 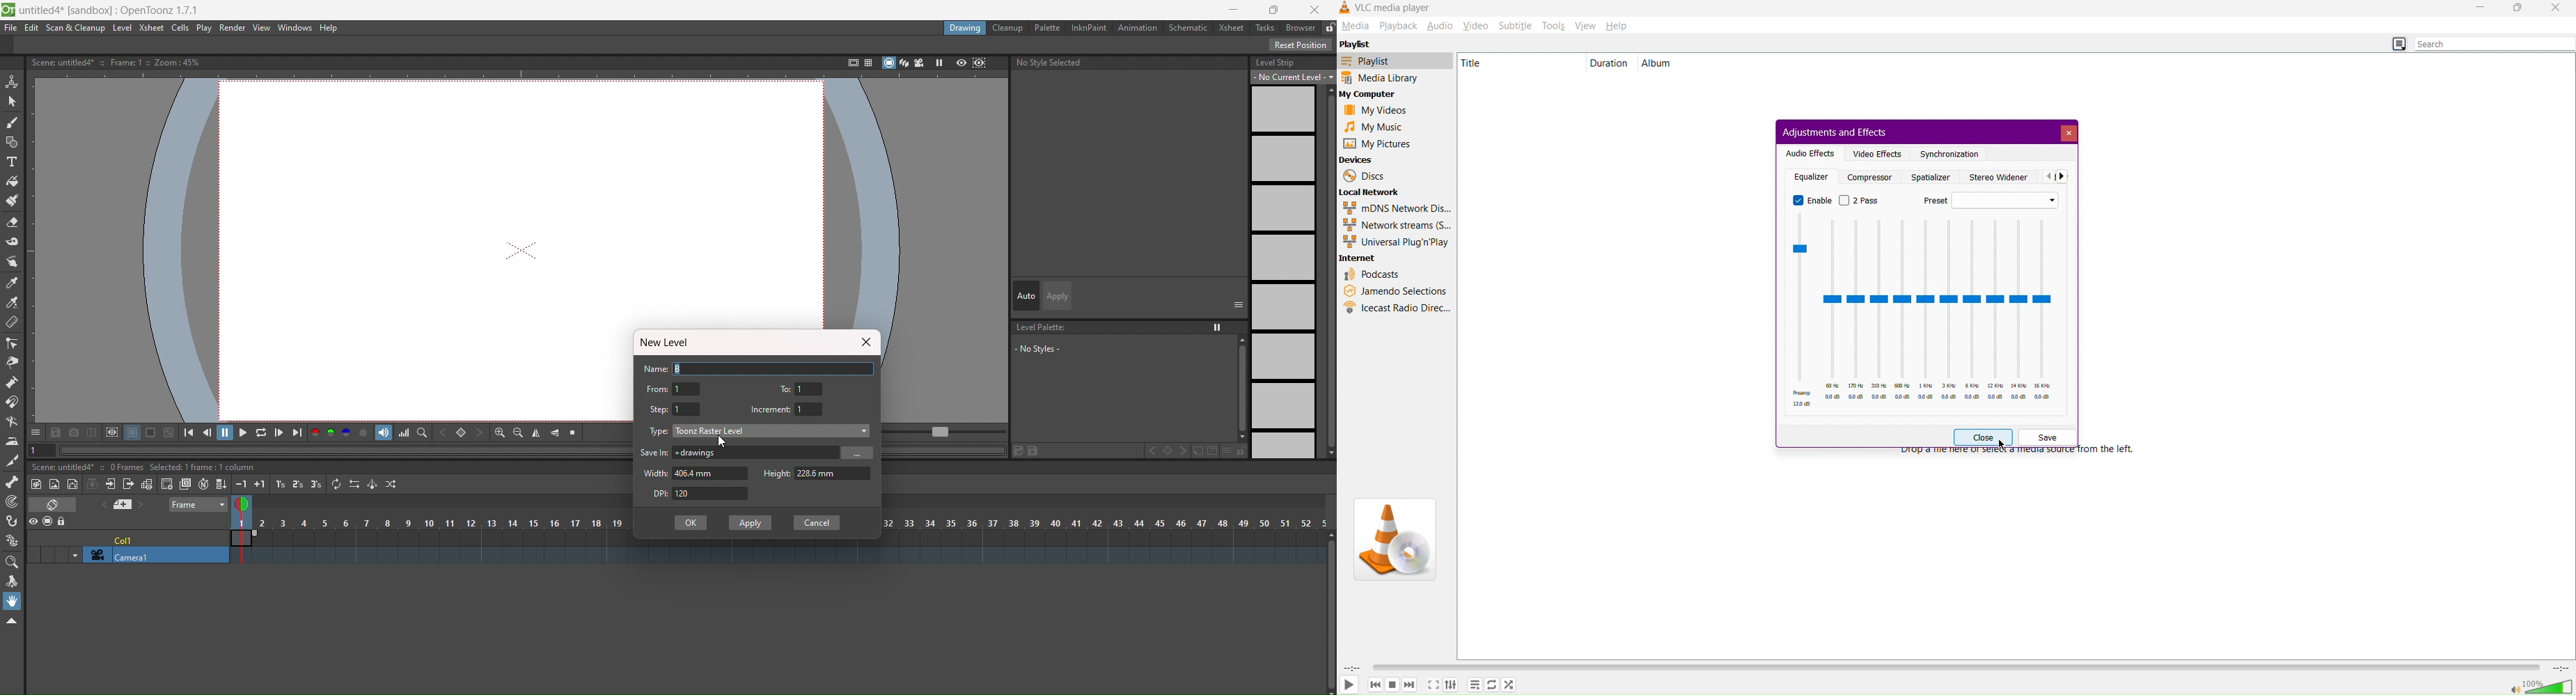 I want to click on Subtitle, so click(x=1519, y=26).